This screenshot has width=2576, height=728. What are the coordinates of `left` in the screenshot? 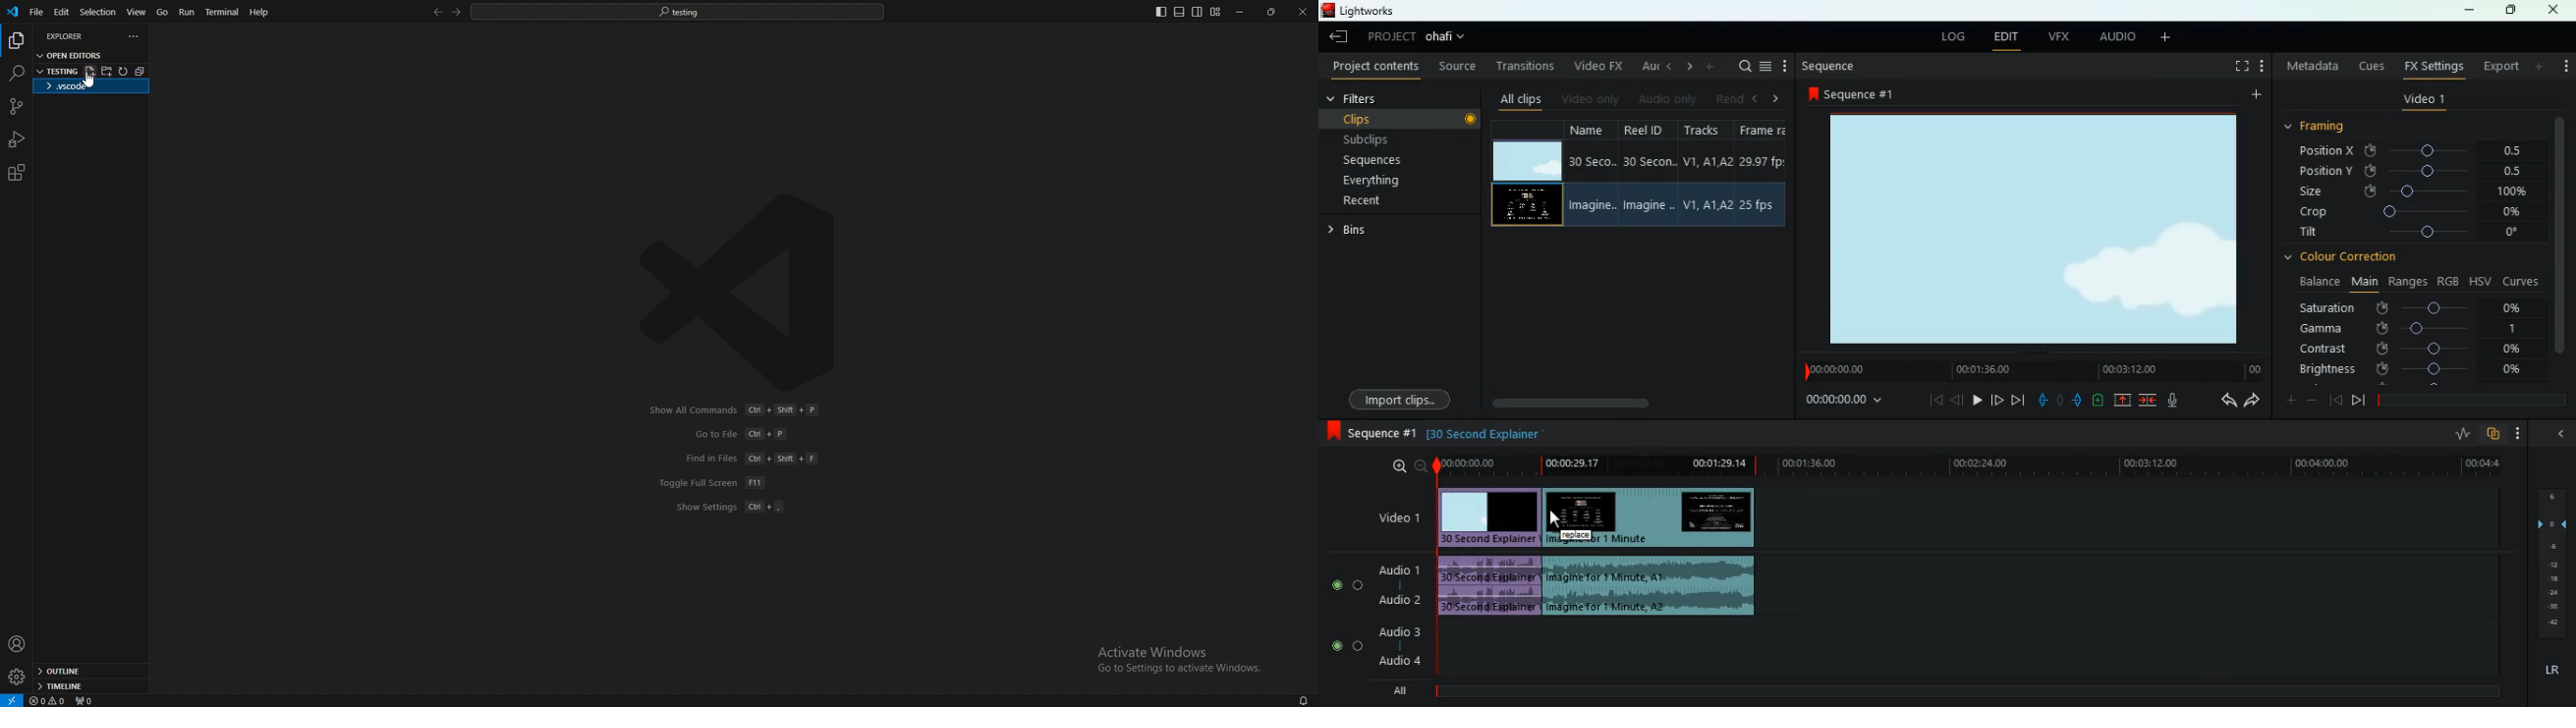 It's located at (1759, 98).